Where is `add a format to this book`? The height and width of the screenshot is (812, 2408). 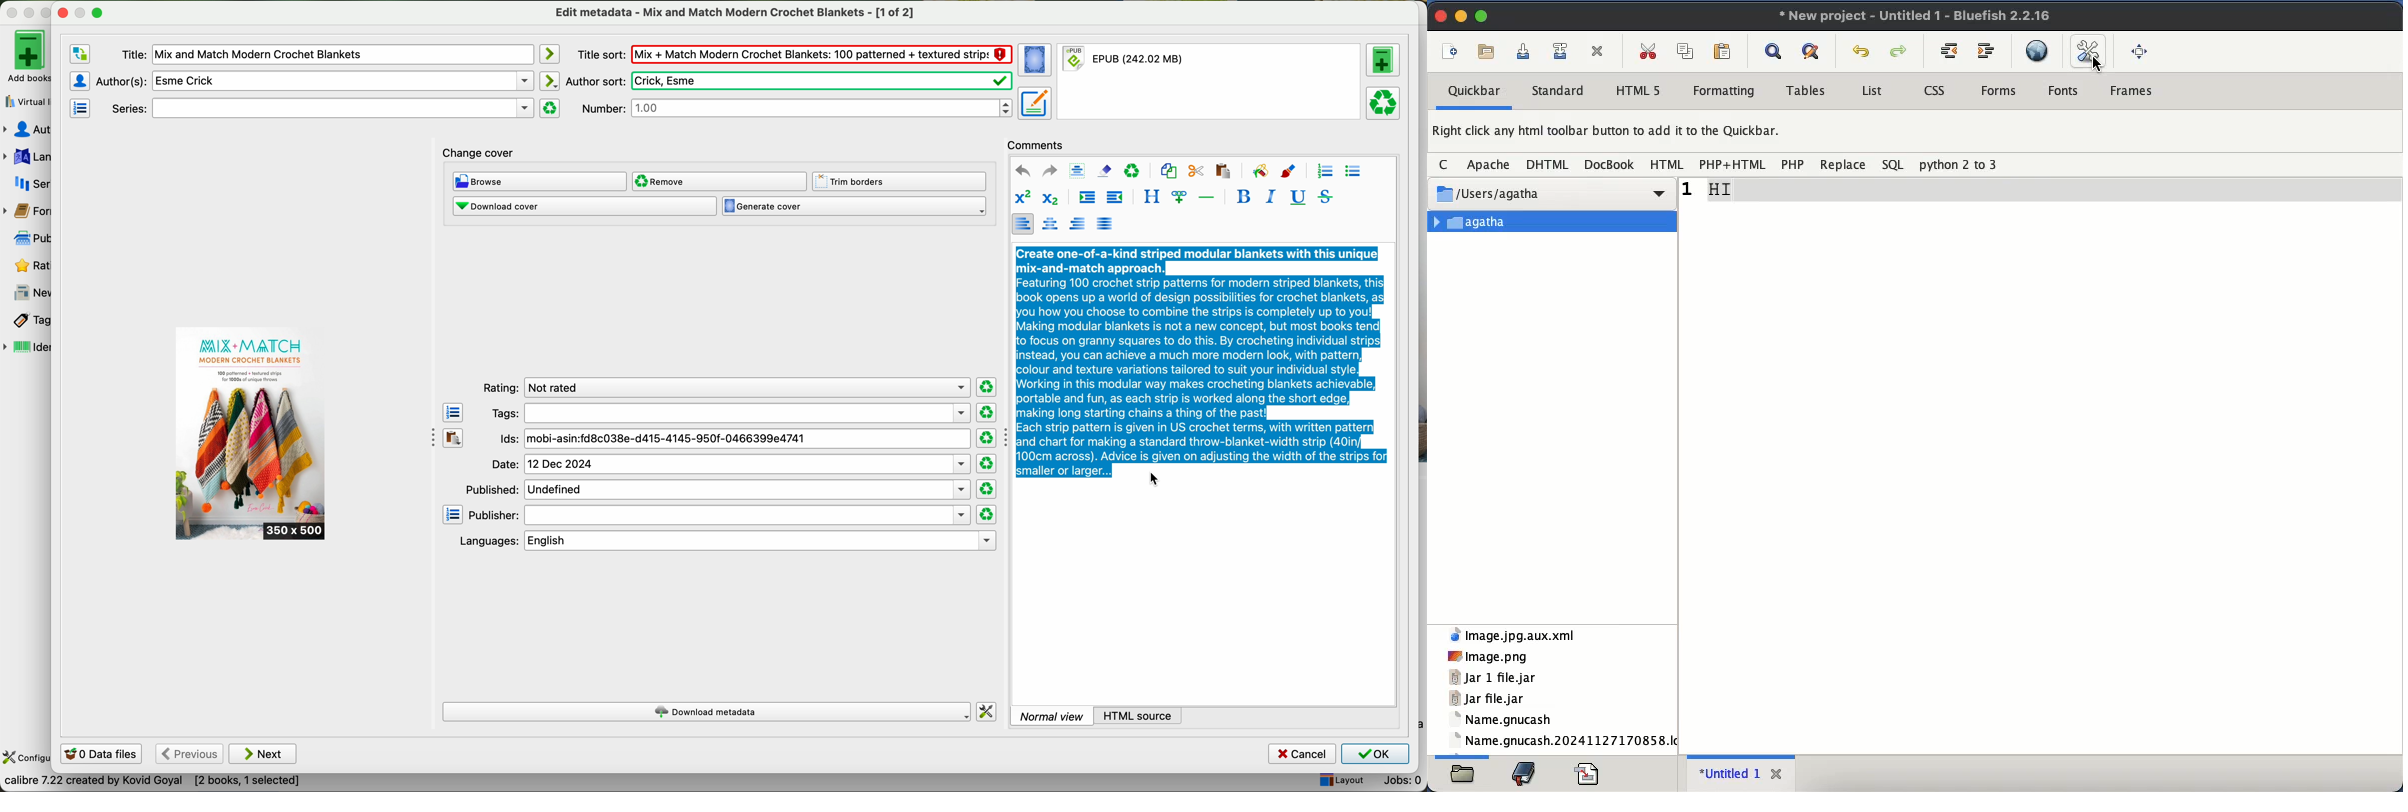 add a format to this book is located at coordinates (1384, 60).